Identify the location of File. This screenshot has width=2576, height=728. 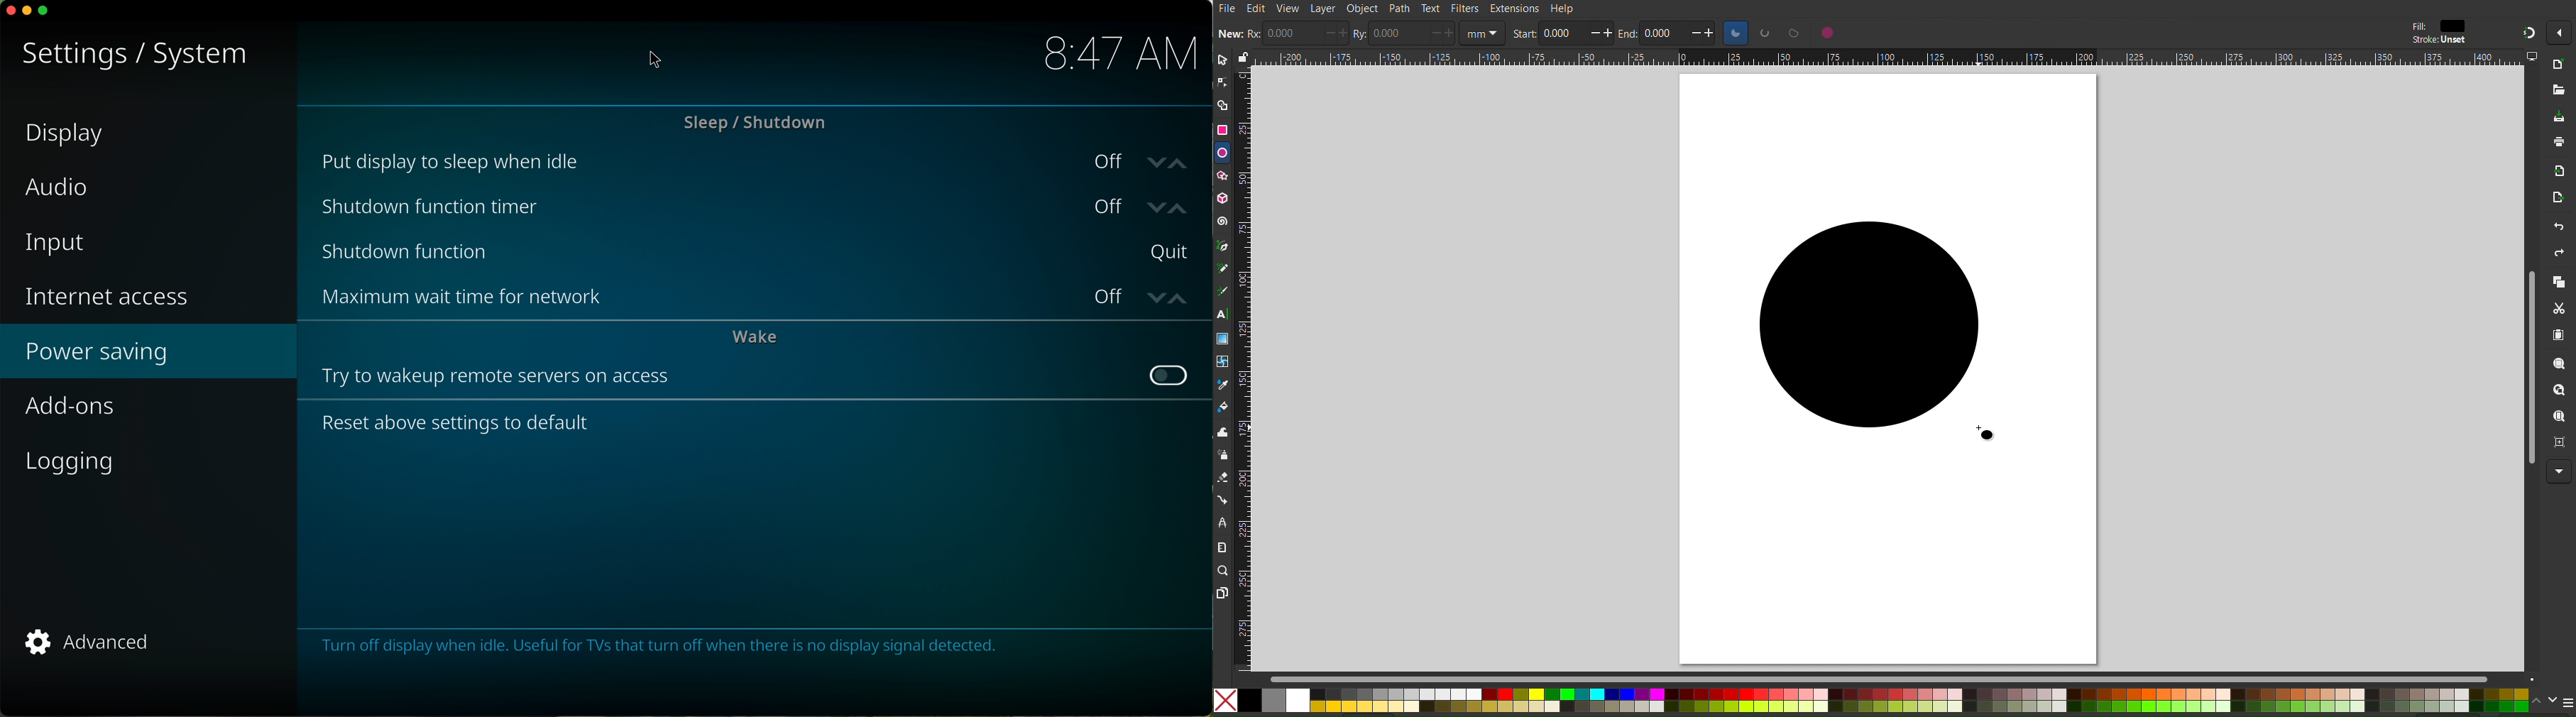
(1227, 9).